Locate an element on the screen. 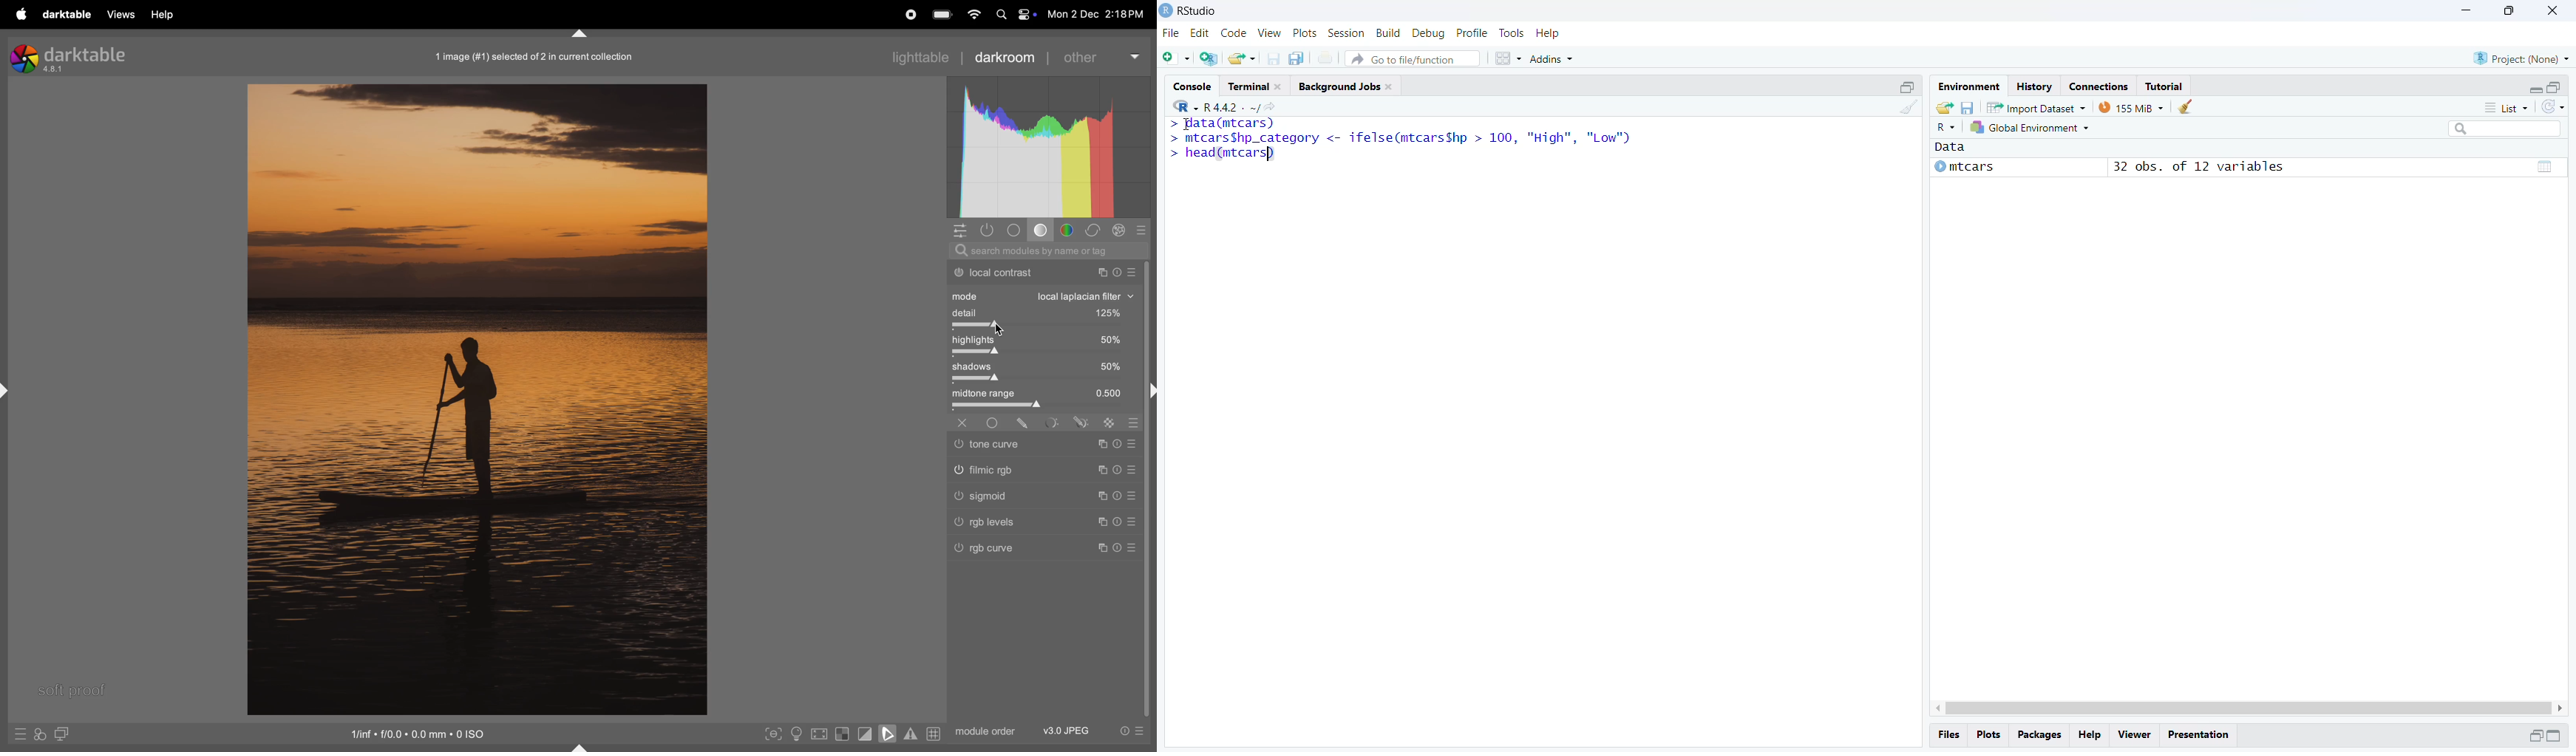 This screenshot has height=756, width=2576. apple menu is located at coordinates (20, 13).